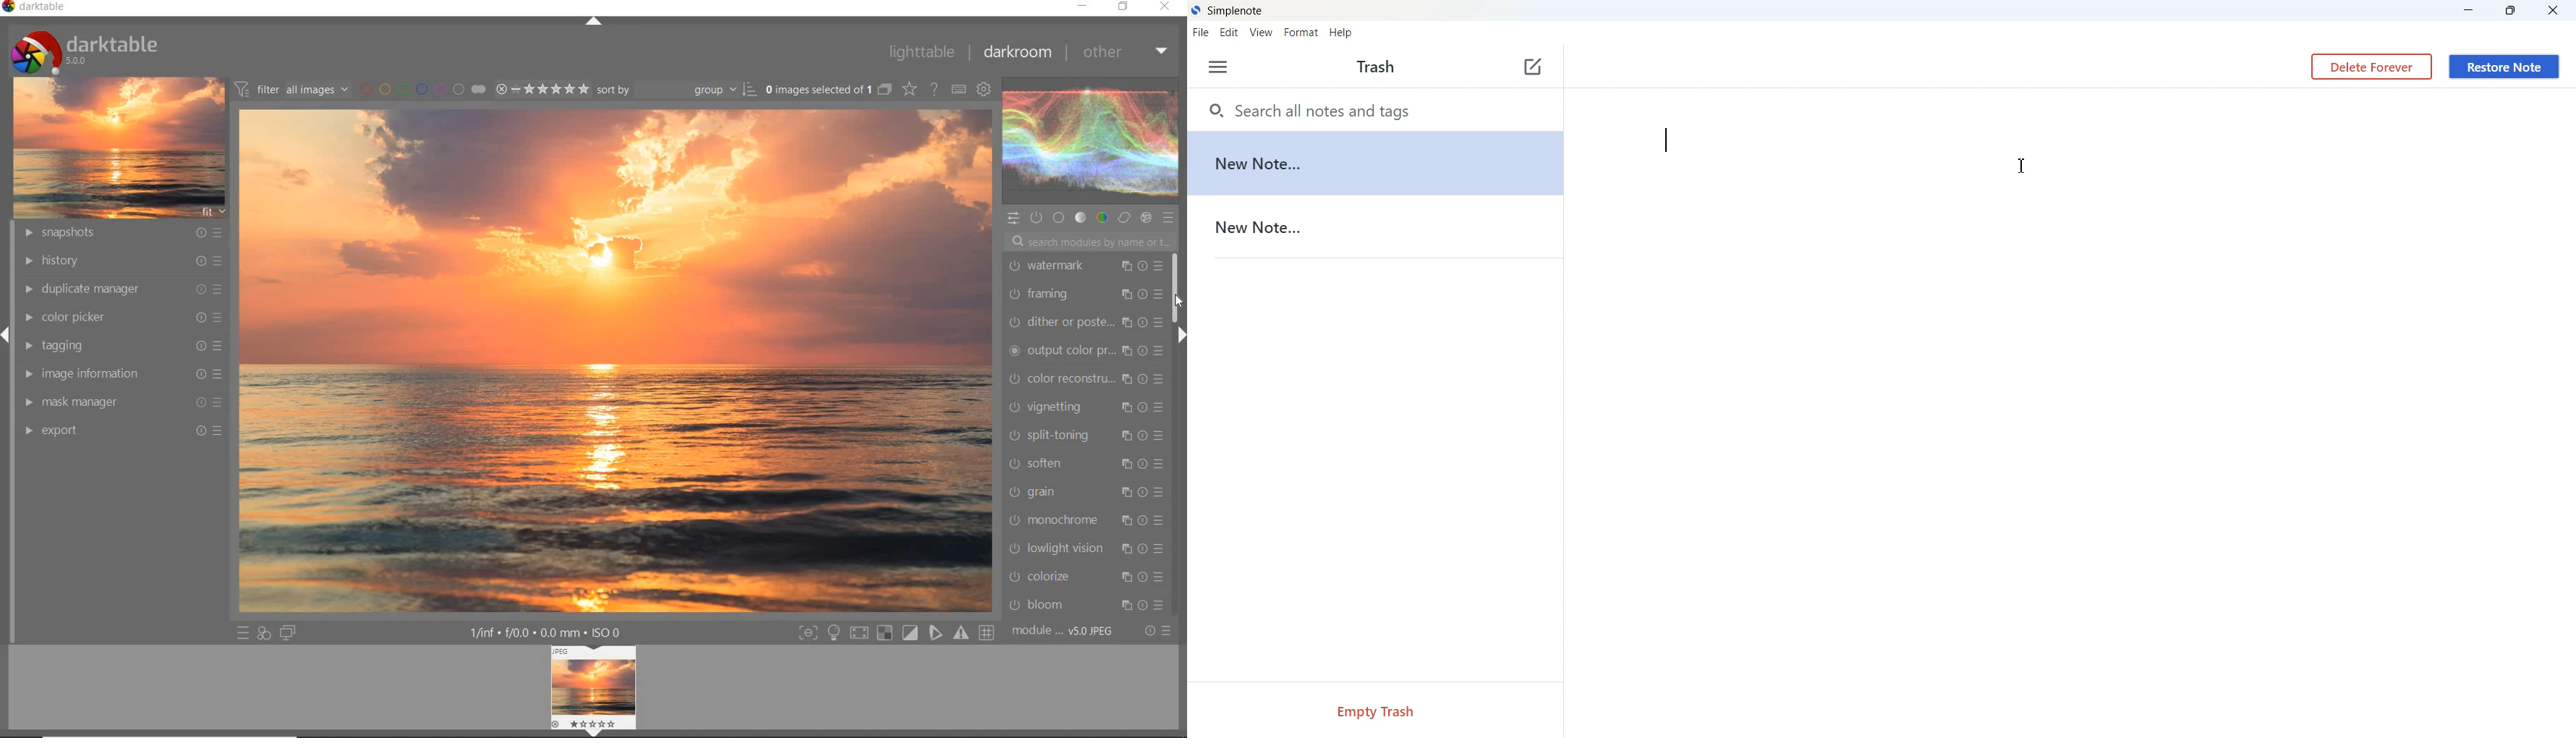  What do you see at coordinates (1669, 138) in the screenshot?
I see `type bar` at bounding box center [1669, 138].